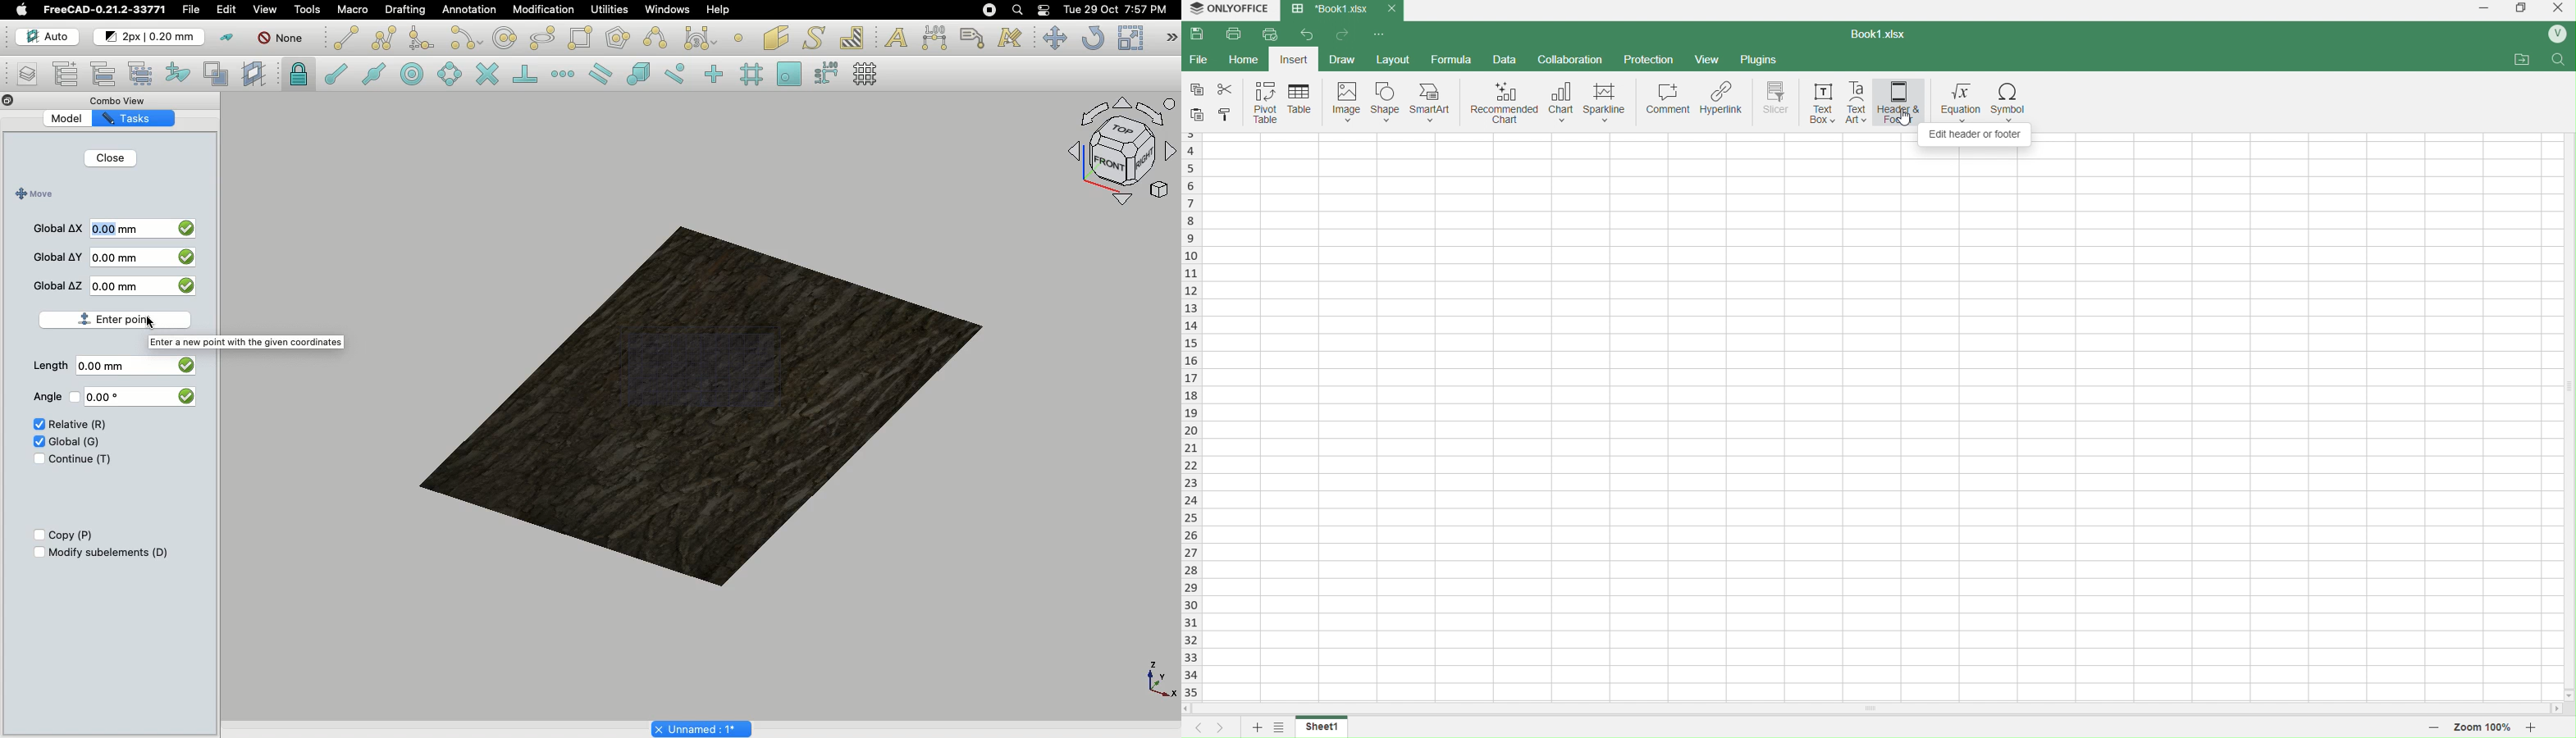 This screenshot has height=756, width=2576. I want to click on decrease zoom , so click(2434, 726).